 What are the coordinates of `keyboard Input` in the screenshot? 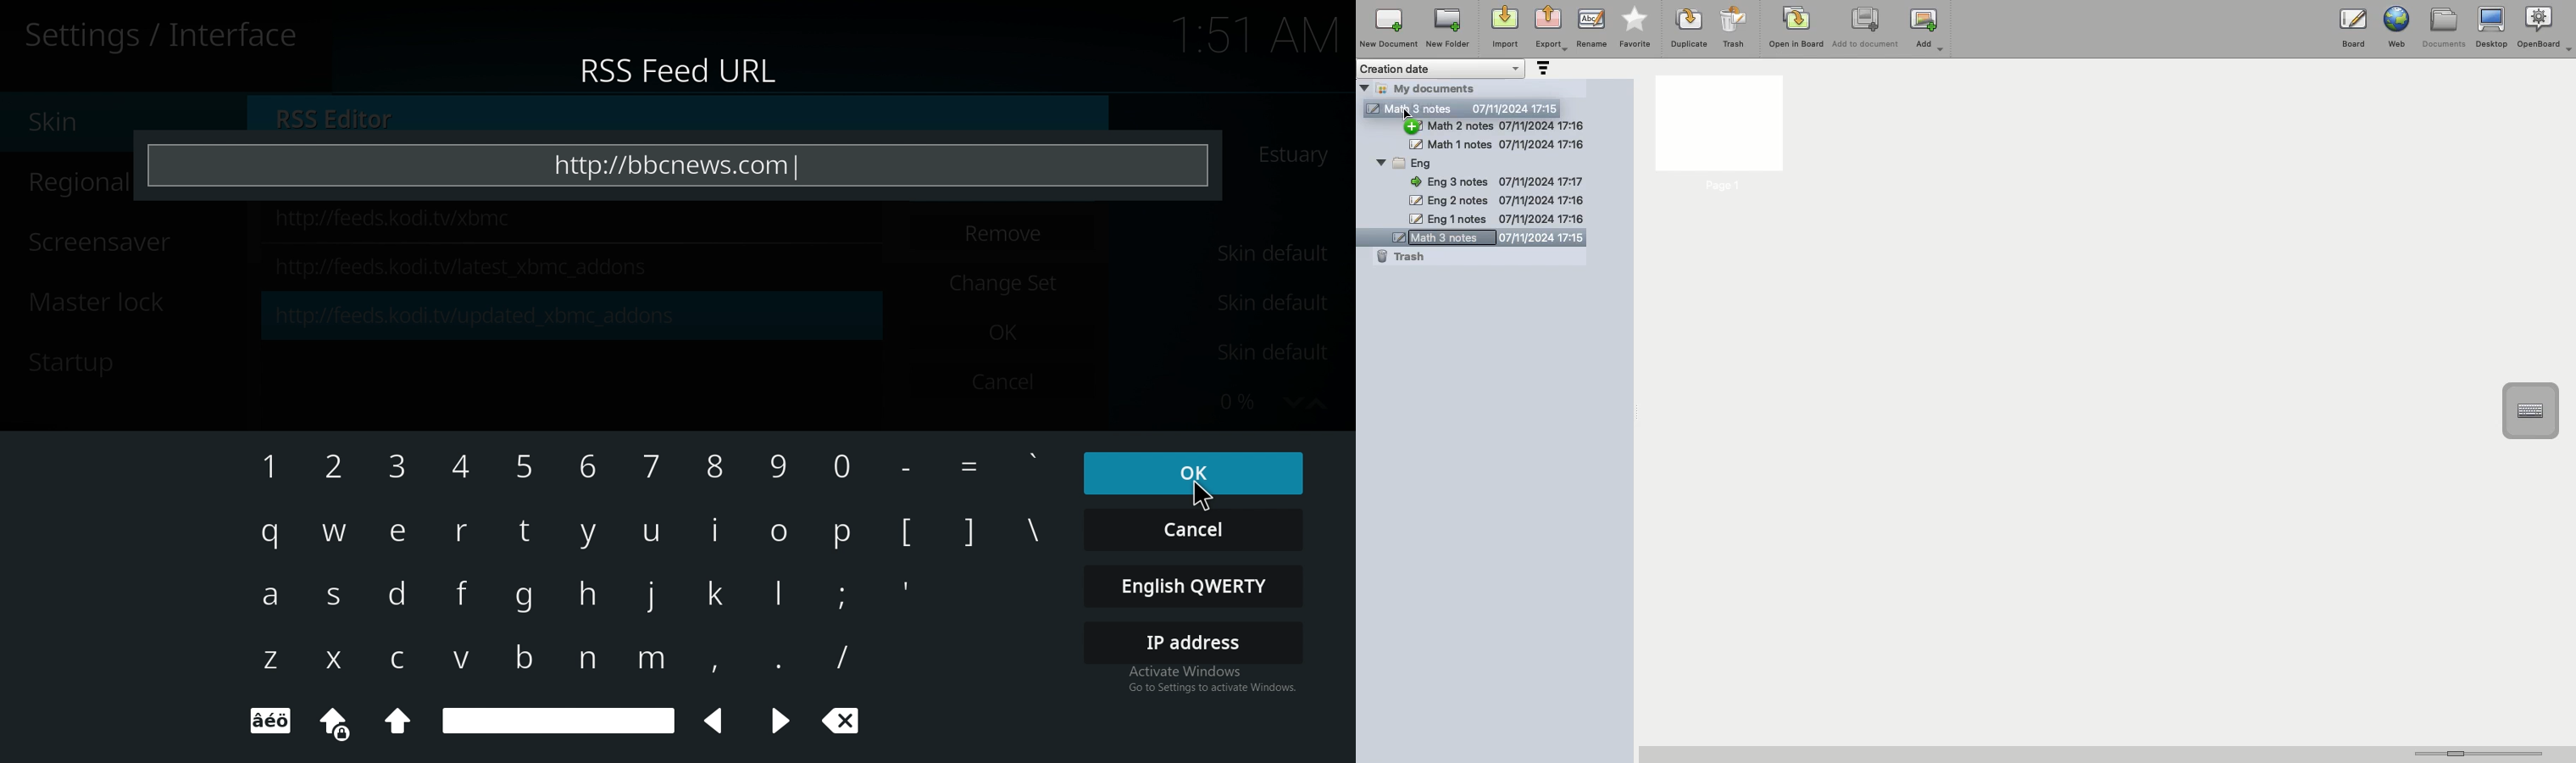 It's located at (398, 723).